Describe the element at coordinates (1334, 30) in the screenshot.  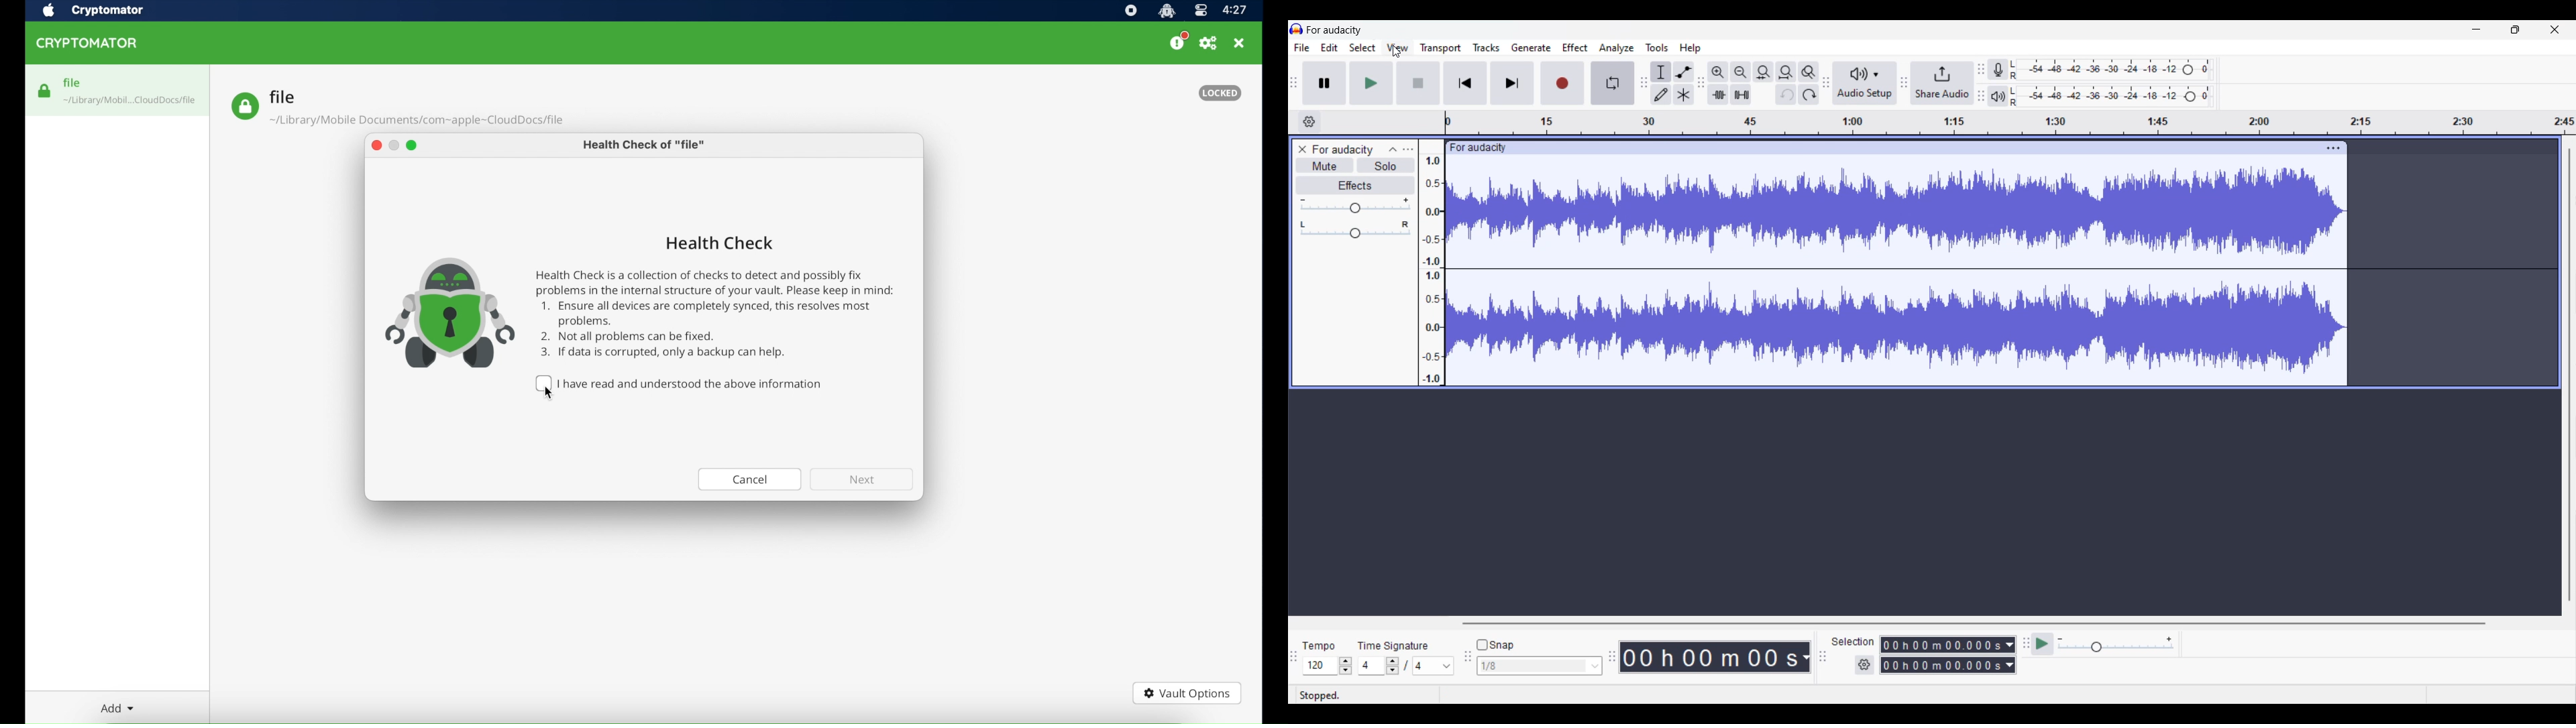
I see `for audacity` at that location.